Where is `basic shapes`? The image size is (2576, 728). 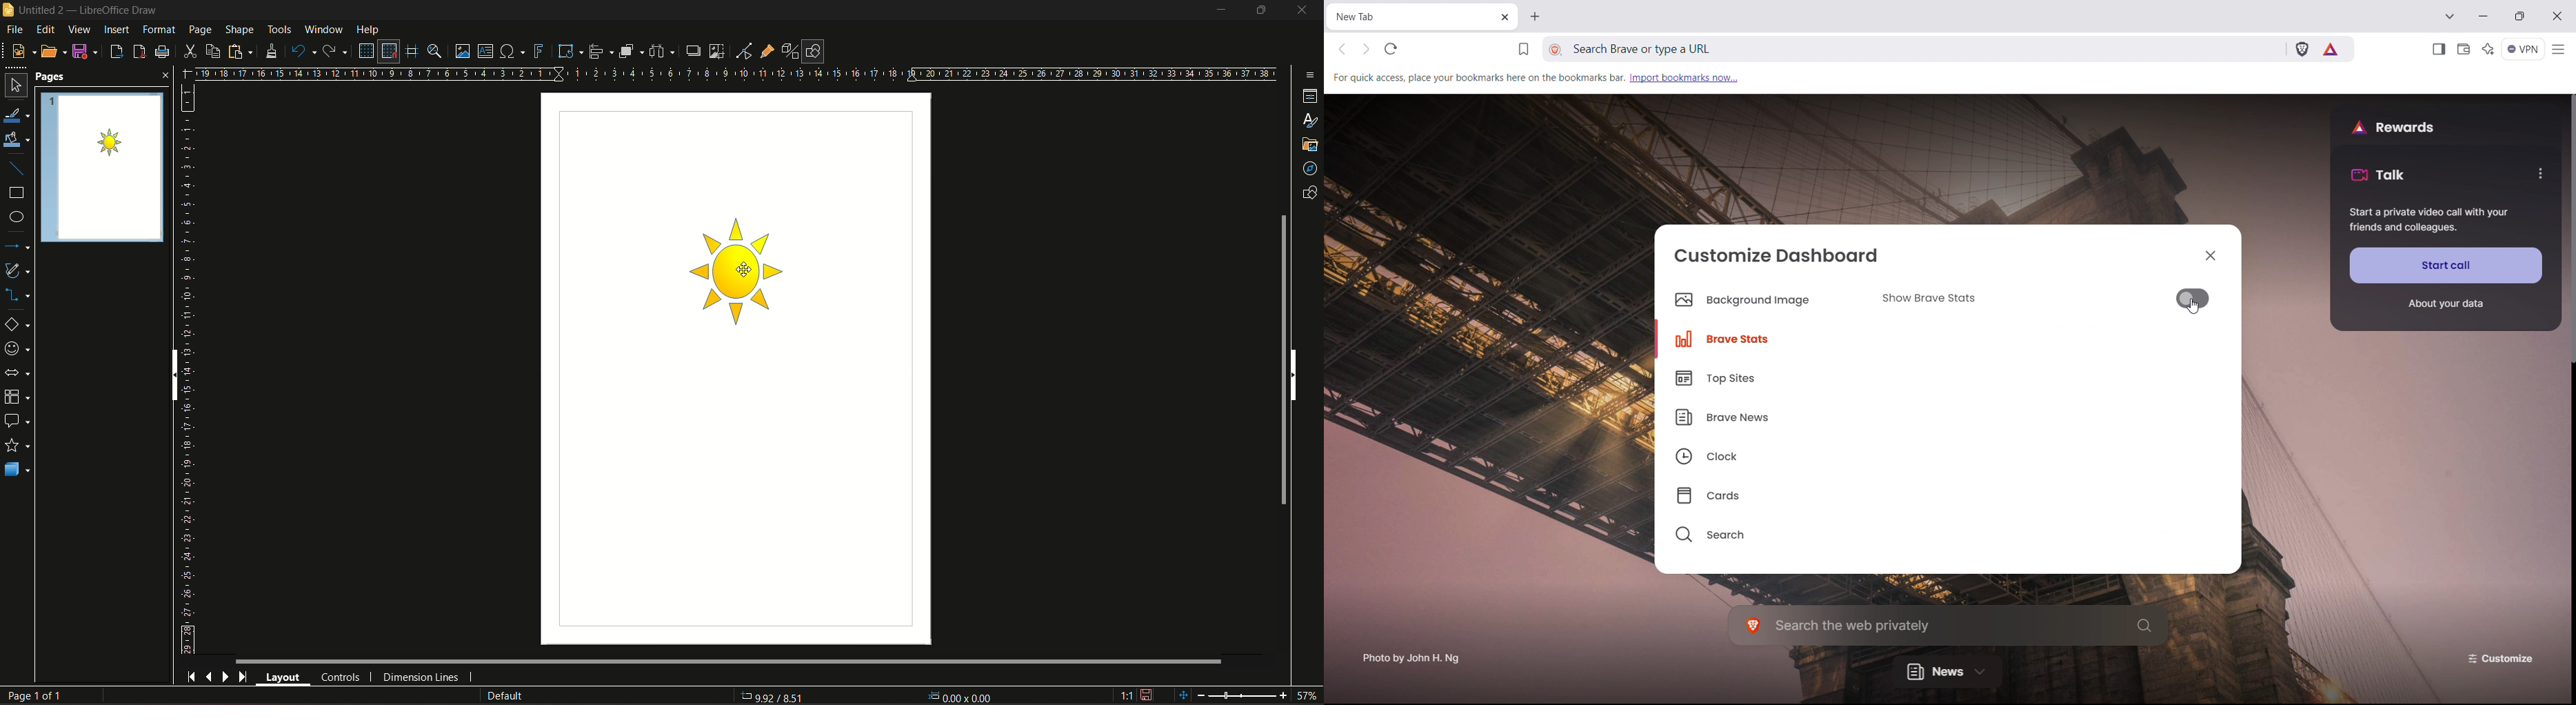
basic shapes is located at coordinates (16, 324).